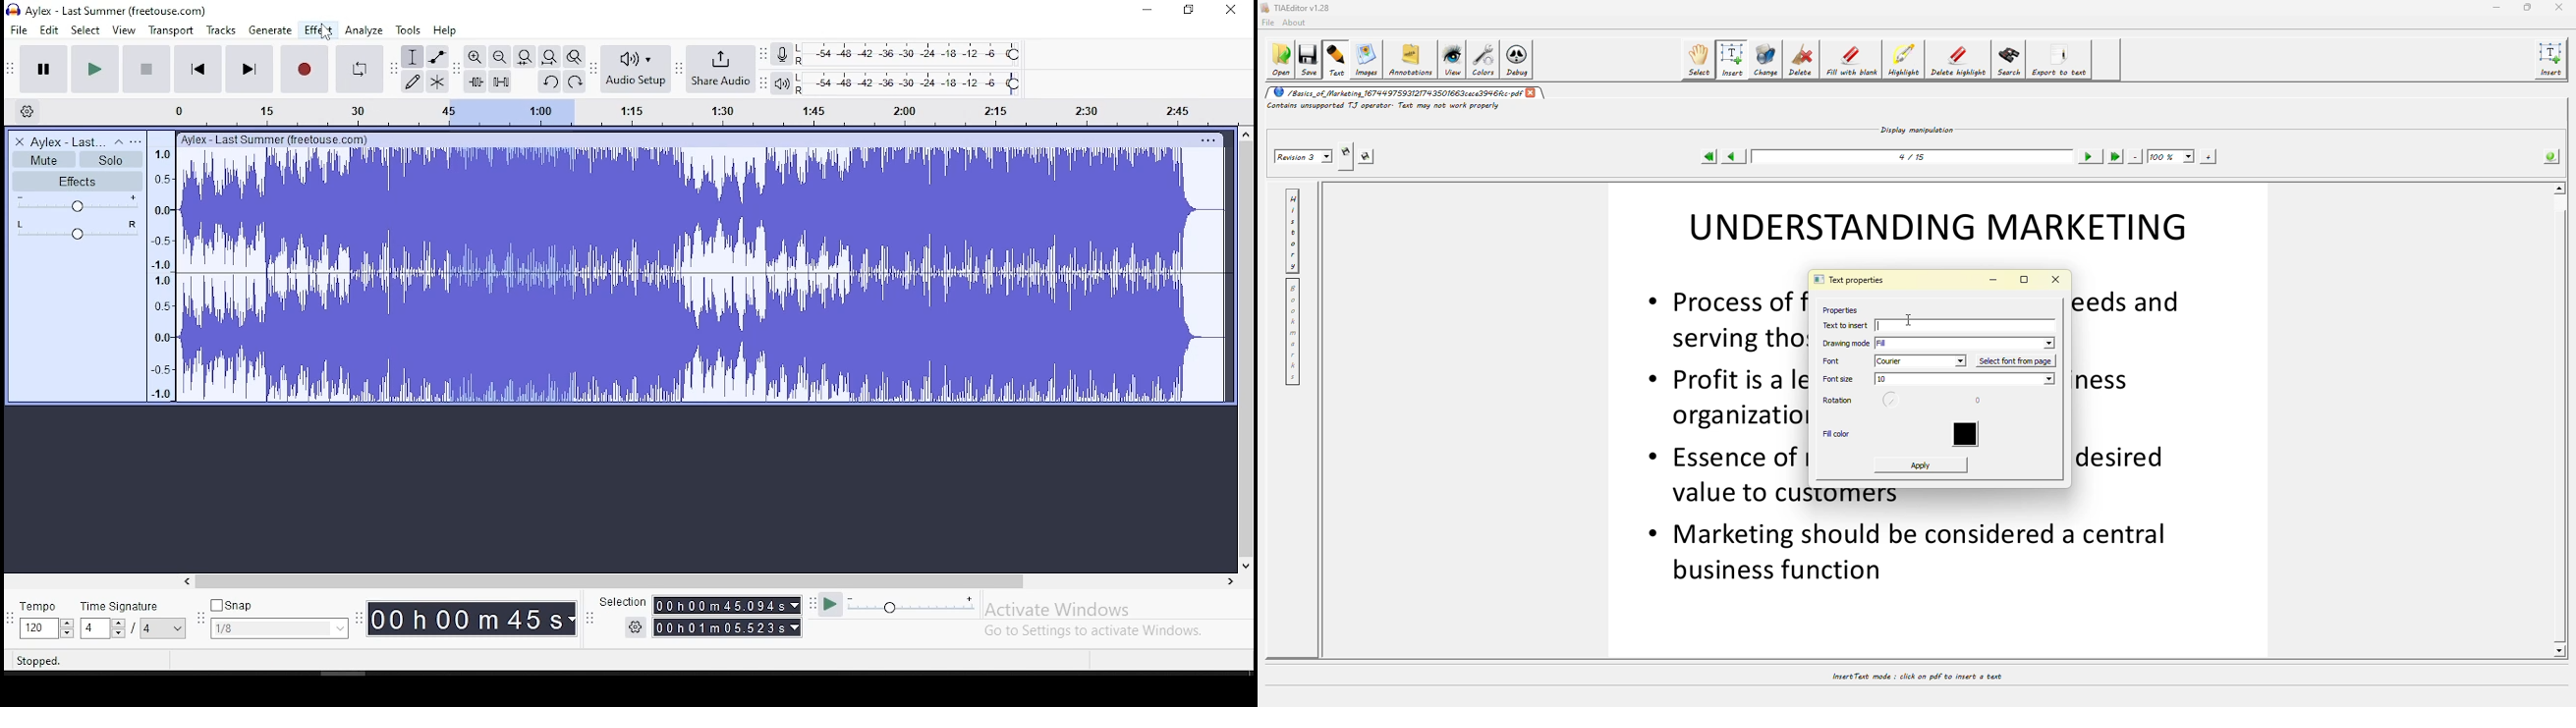 Image resolution: width=2576 pixels, height=728 pixels. I want to click on minimize, so click(1148, 10).